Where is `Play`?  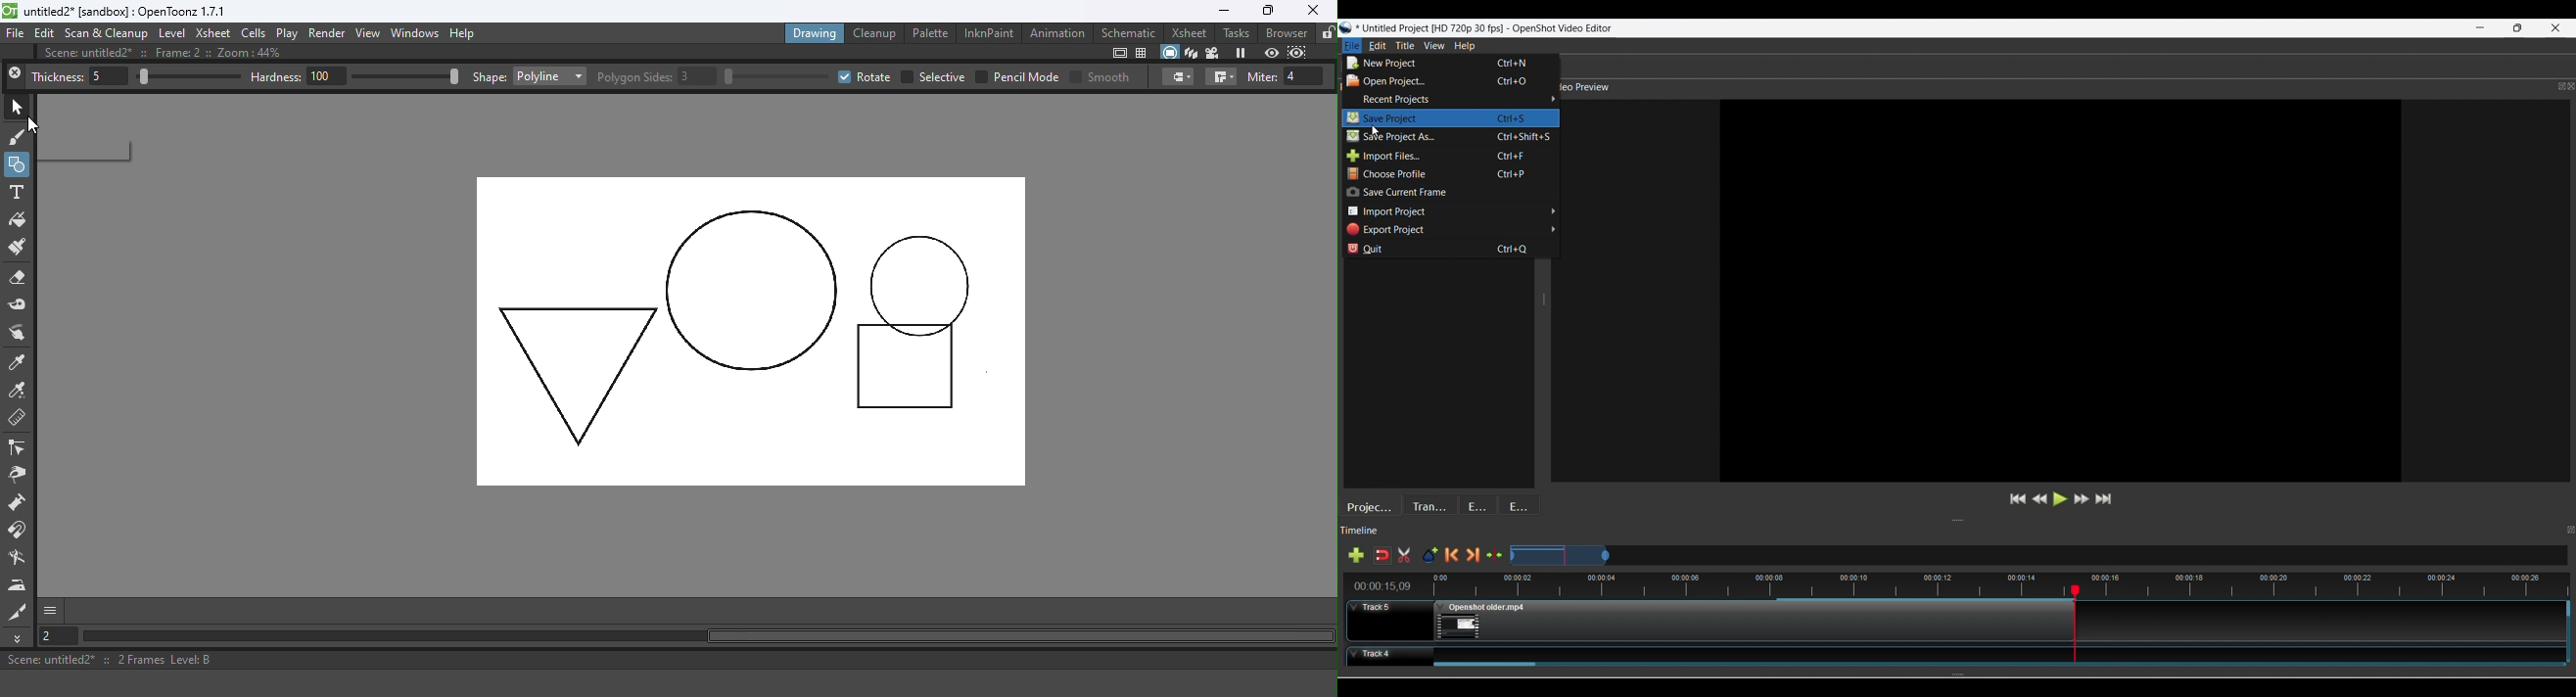
Play is located at coordinates (288, 33).